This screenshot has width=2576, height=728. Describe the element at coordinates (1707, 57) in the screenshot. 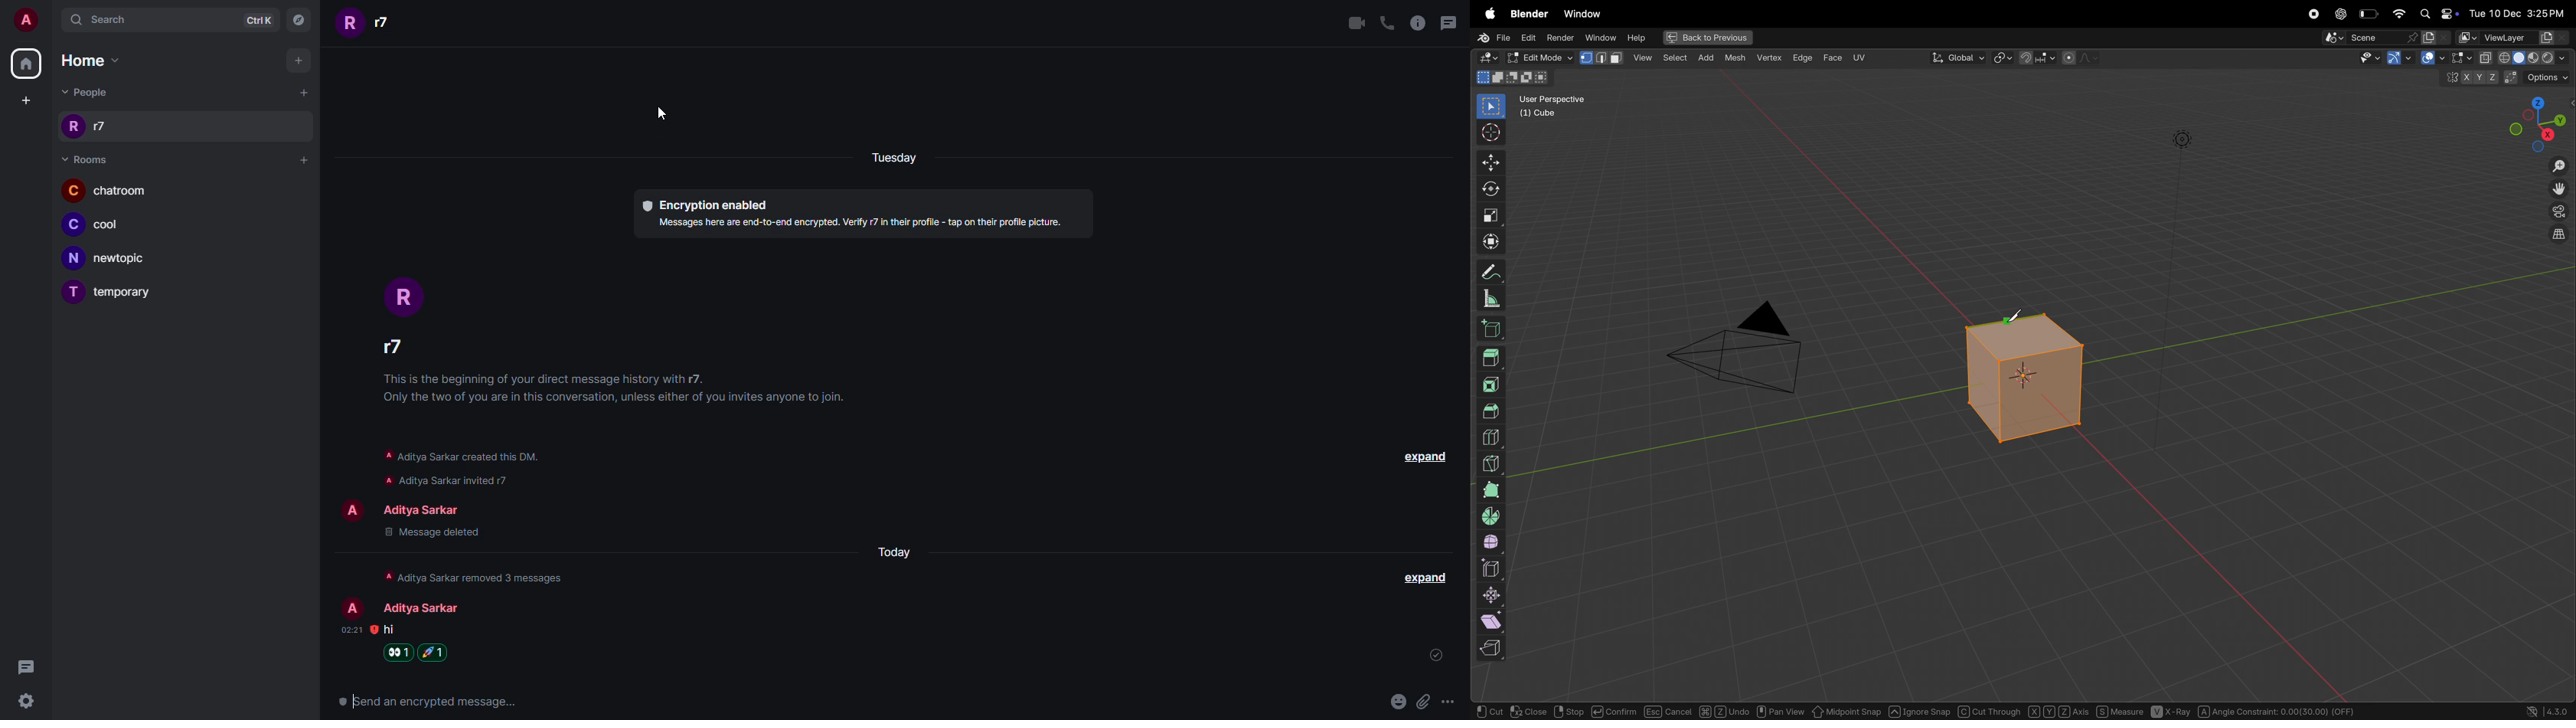

I see `Object` at that location.